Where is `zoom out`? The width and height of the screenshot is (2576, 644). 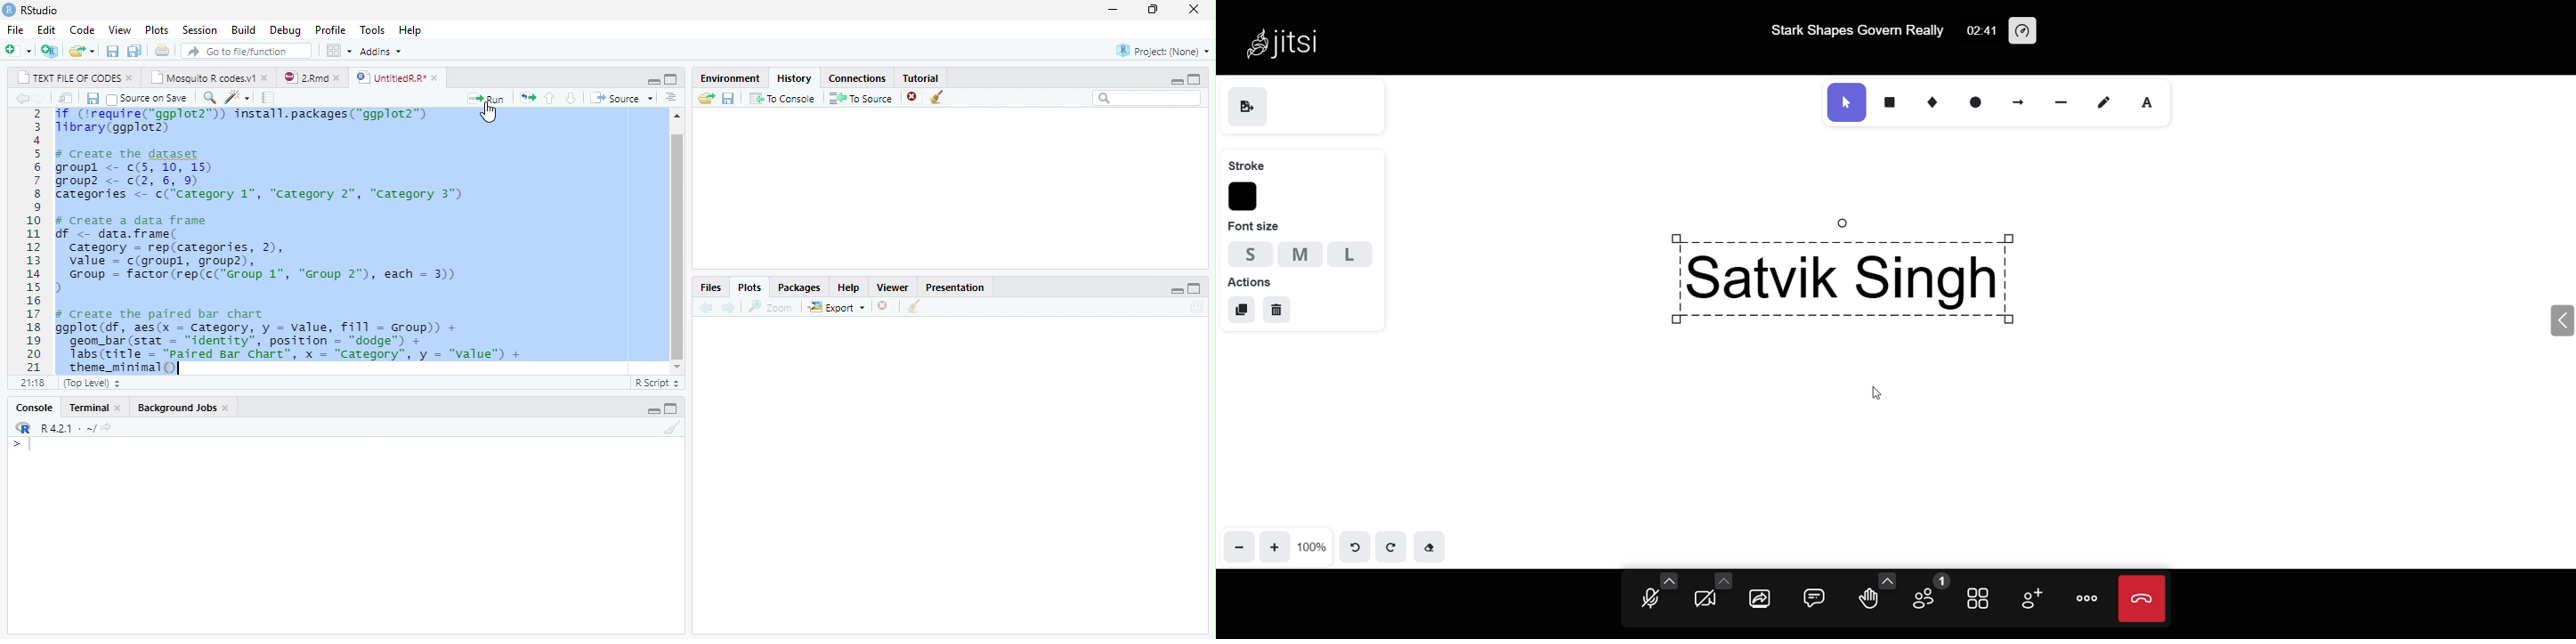
zoom out is located at coordinates (1240, 545).